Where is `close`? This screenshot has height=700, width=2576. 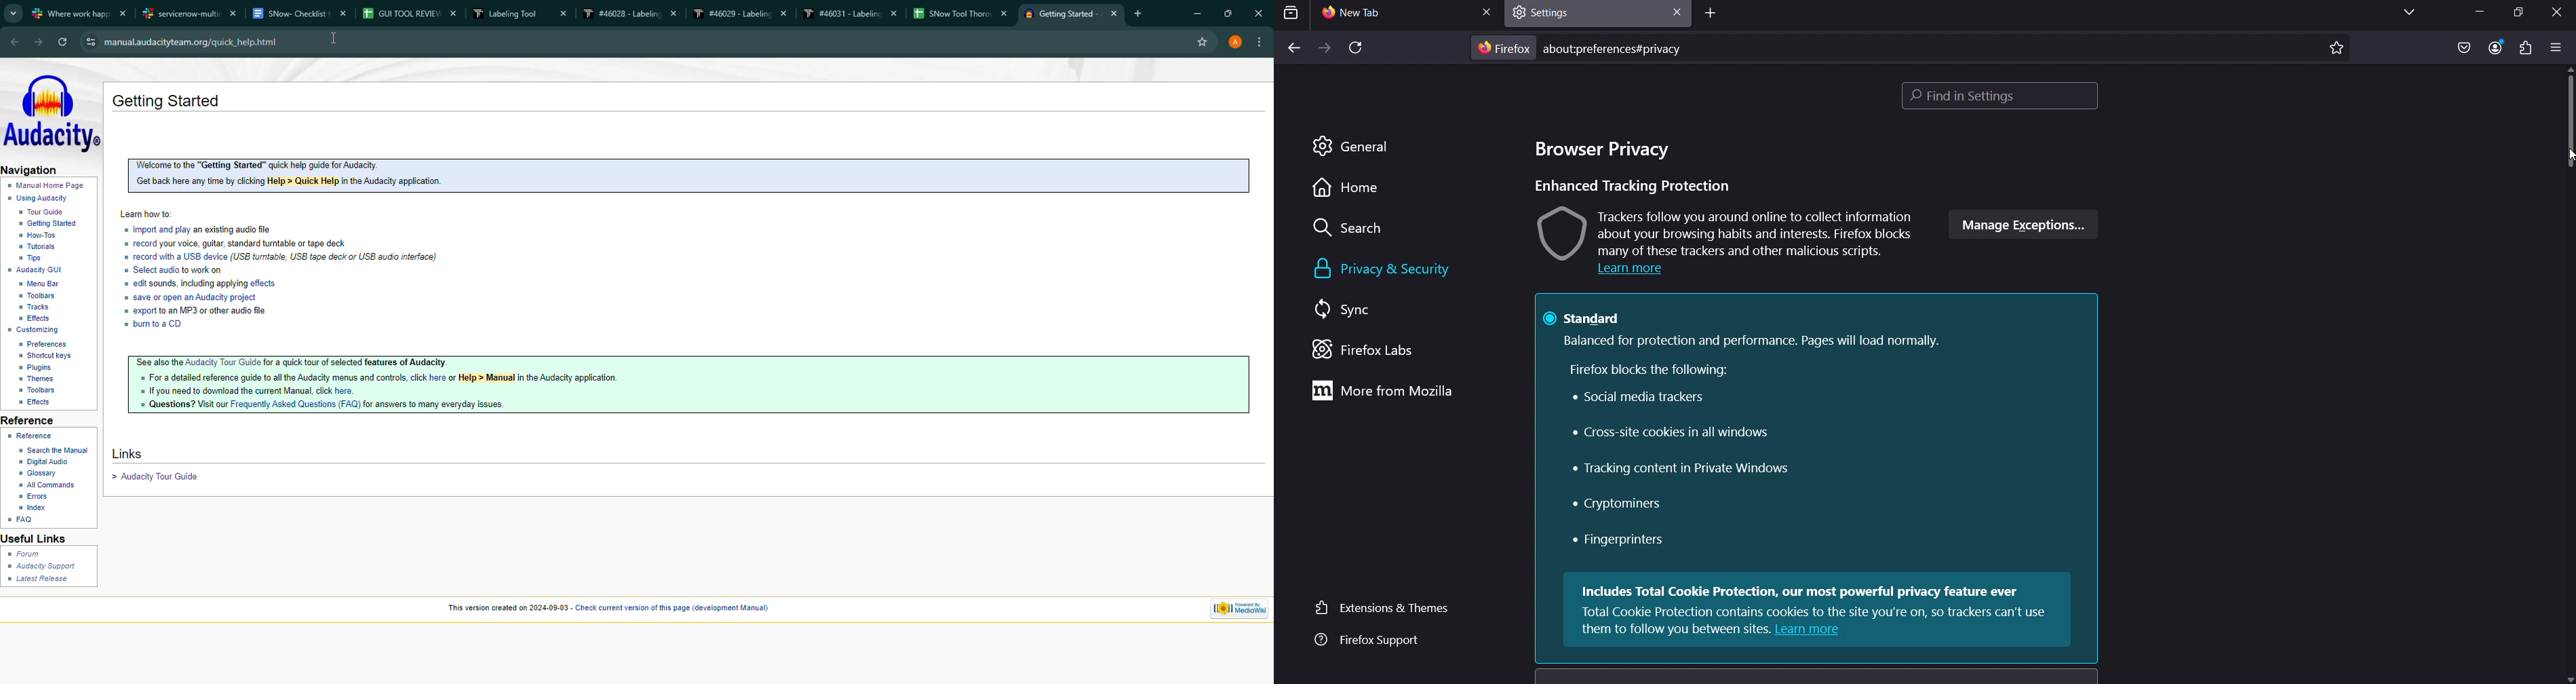
close is located at coordinates (1487, 11).